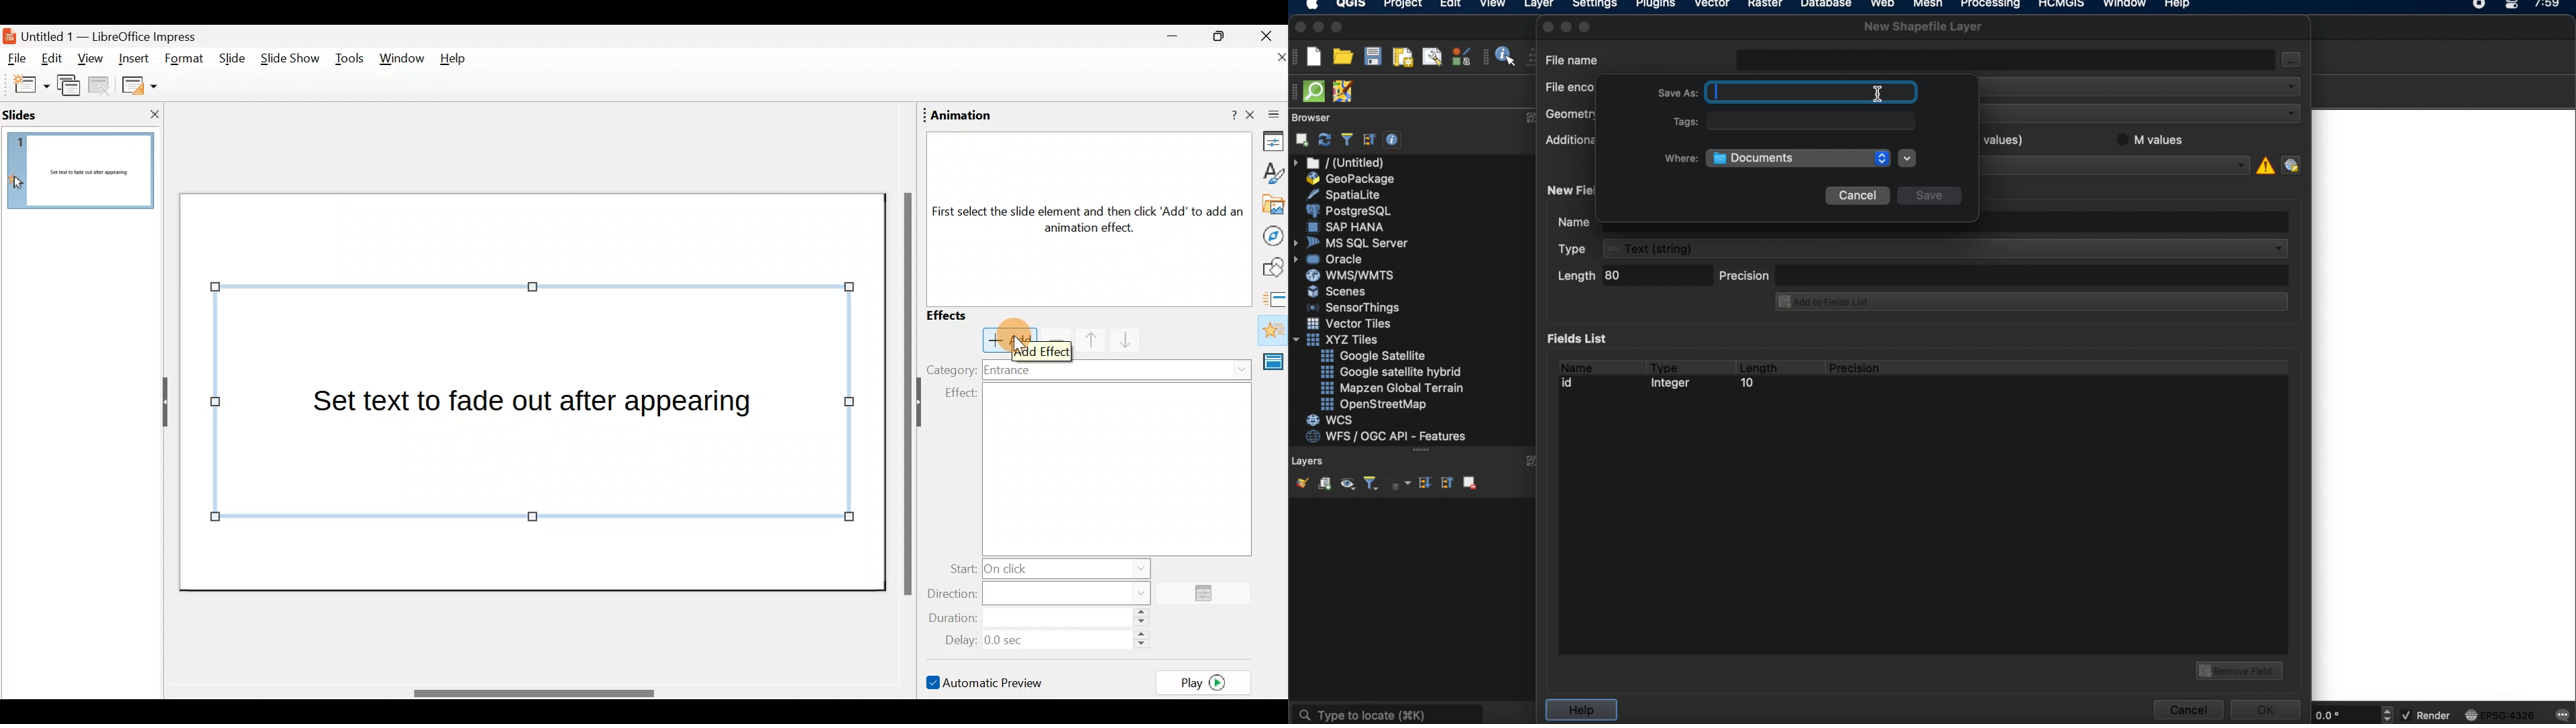 The image size is (2576, 728). Describe the element at coordinates (962, 115) in the screenshot. I see `Animation` at that location.